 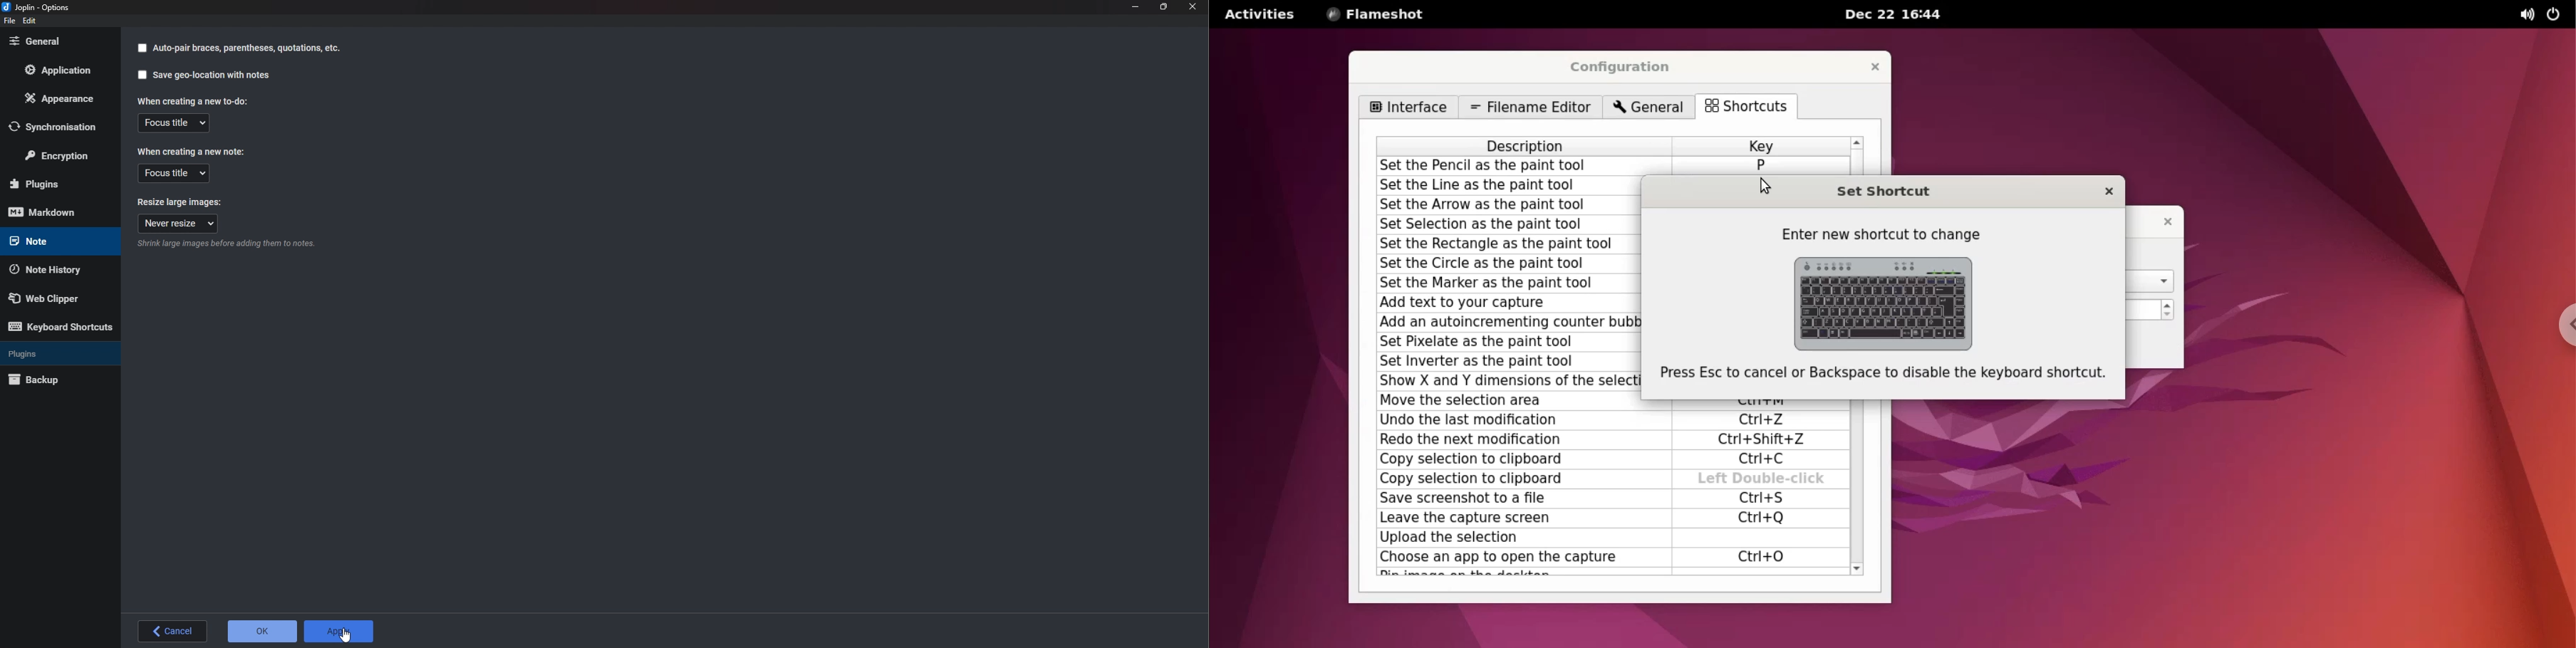 I want to click on Minimize, so click(x=1136, y=8).